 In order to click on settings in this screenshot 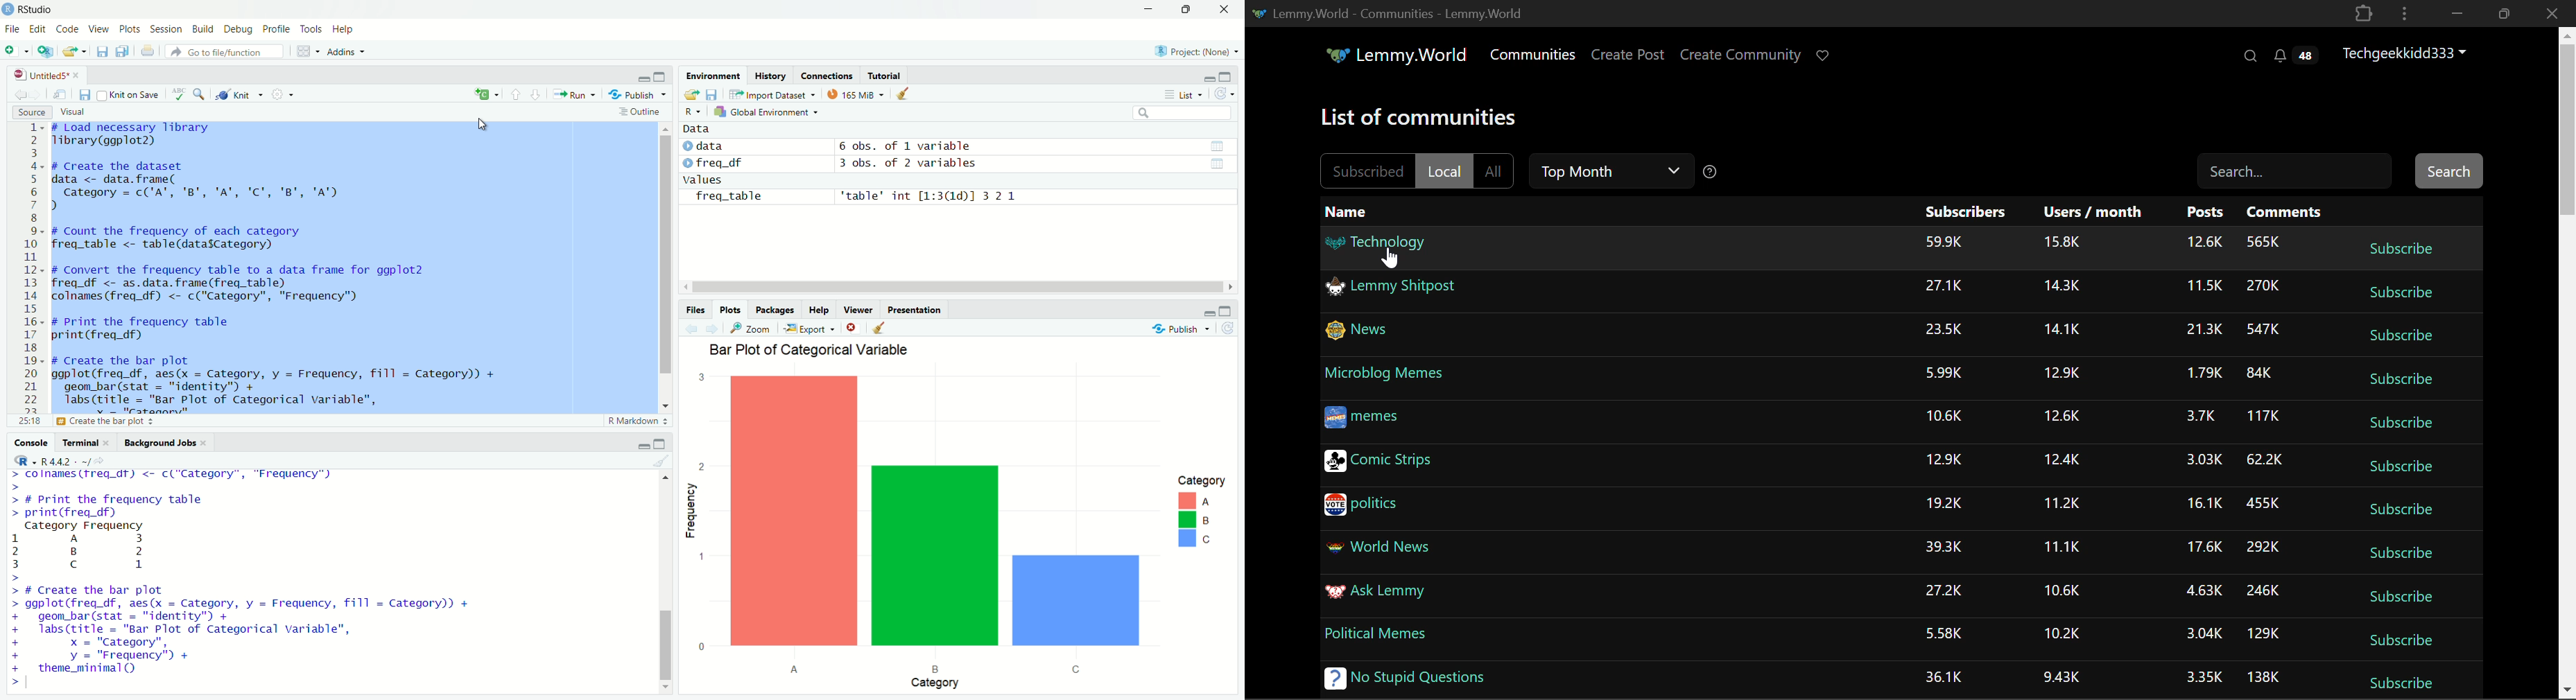, I will do `click(281, 94)`.